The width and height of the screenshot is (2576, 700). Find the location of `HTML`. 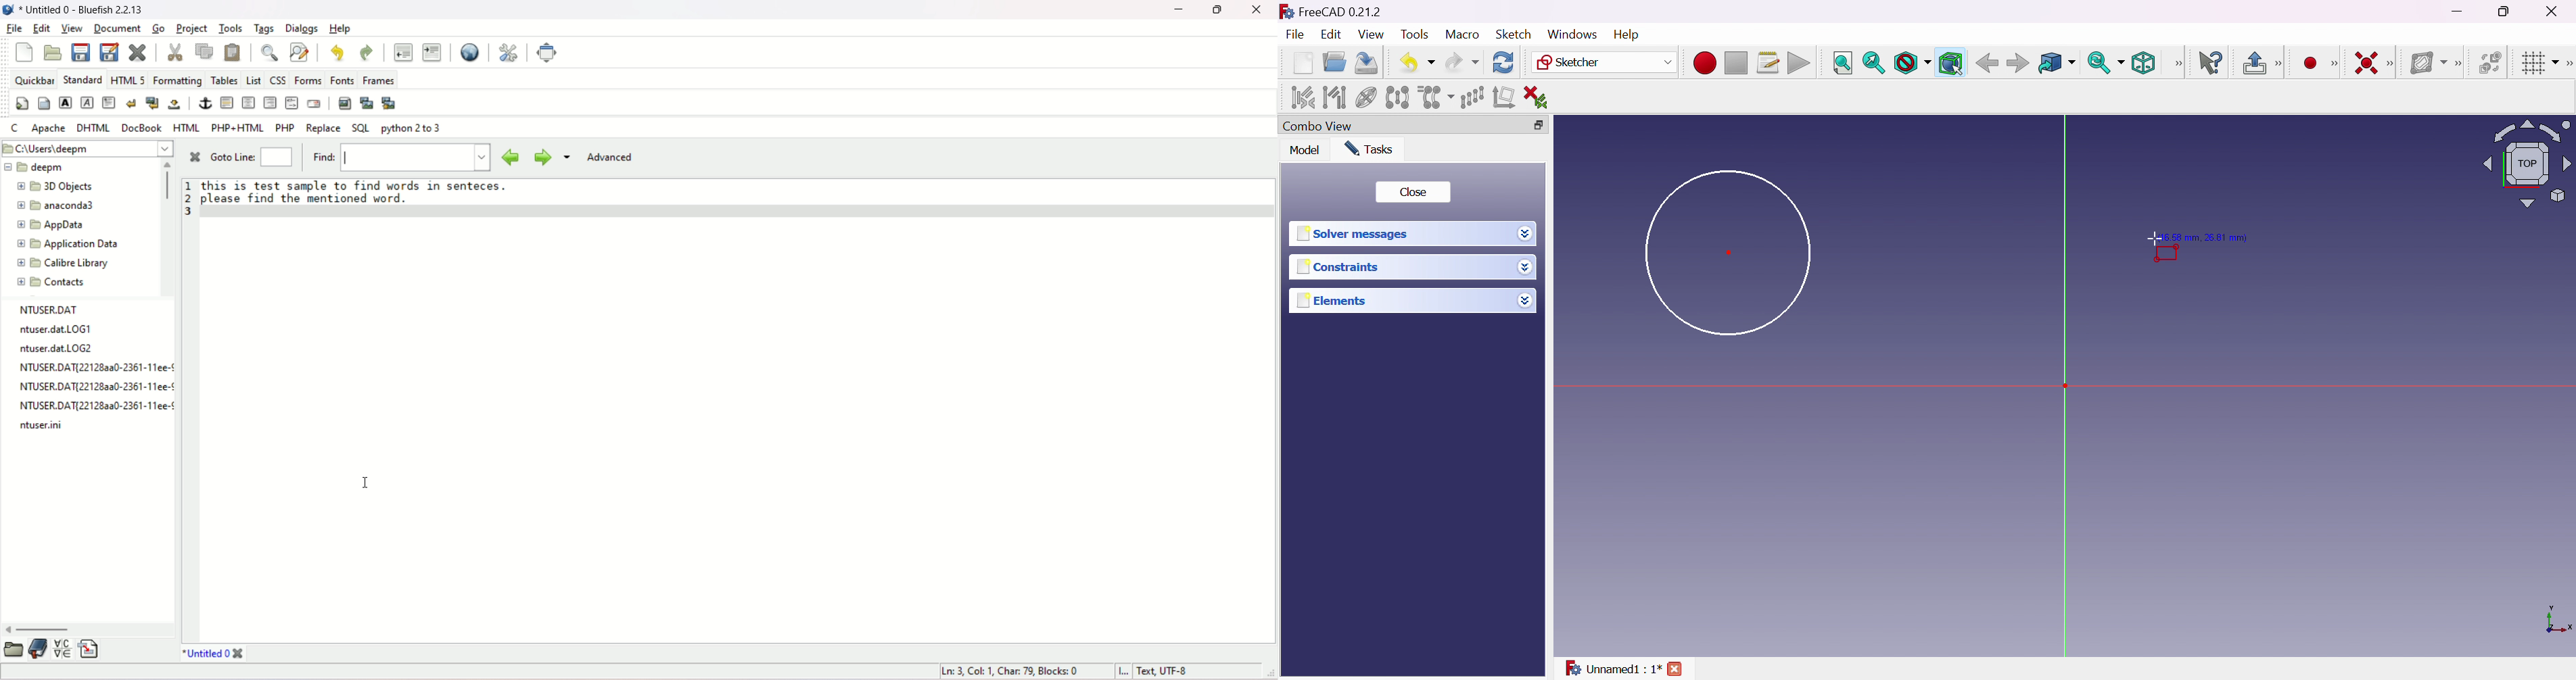

HTML is located at coordinates (186, 127).